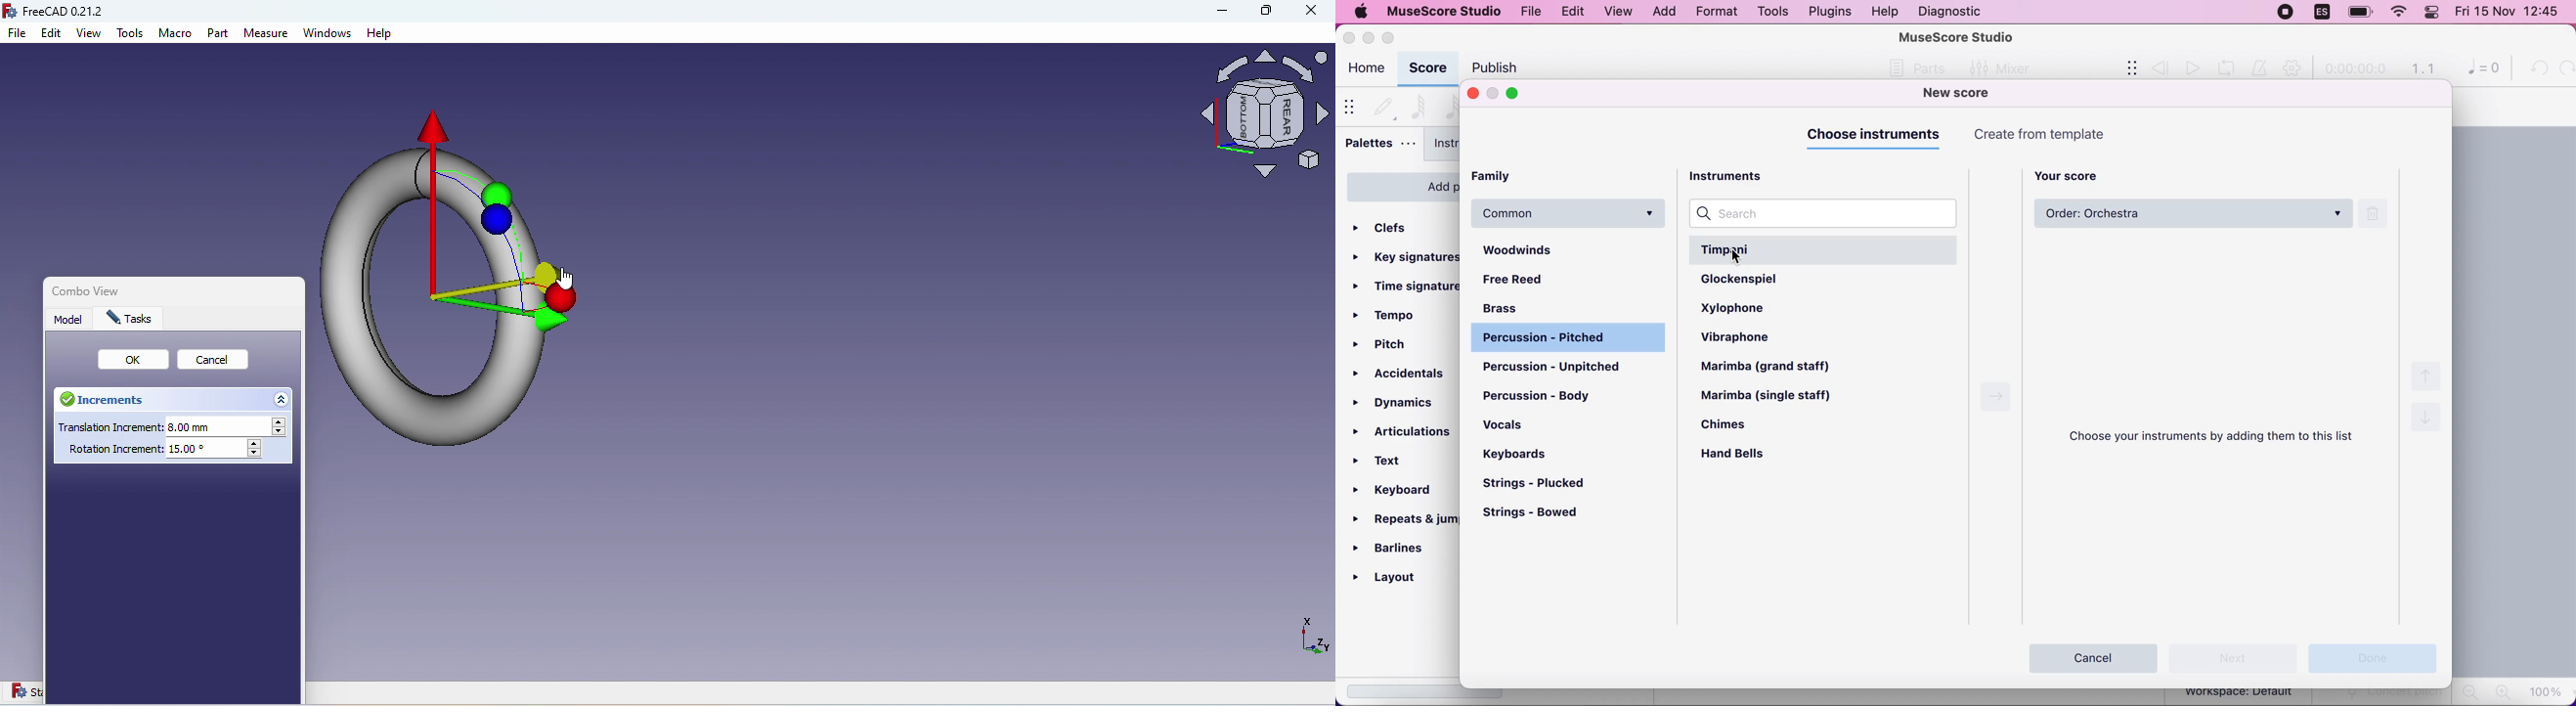 This screenshot has height=728, width=2576. I want to click on key signatures, so click(1407, 255).